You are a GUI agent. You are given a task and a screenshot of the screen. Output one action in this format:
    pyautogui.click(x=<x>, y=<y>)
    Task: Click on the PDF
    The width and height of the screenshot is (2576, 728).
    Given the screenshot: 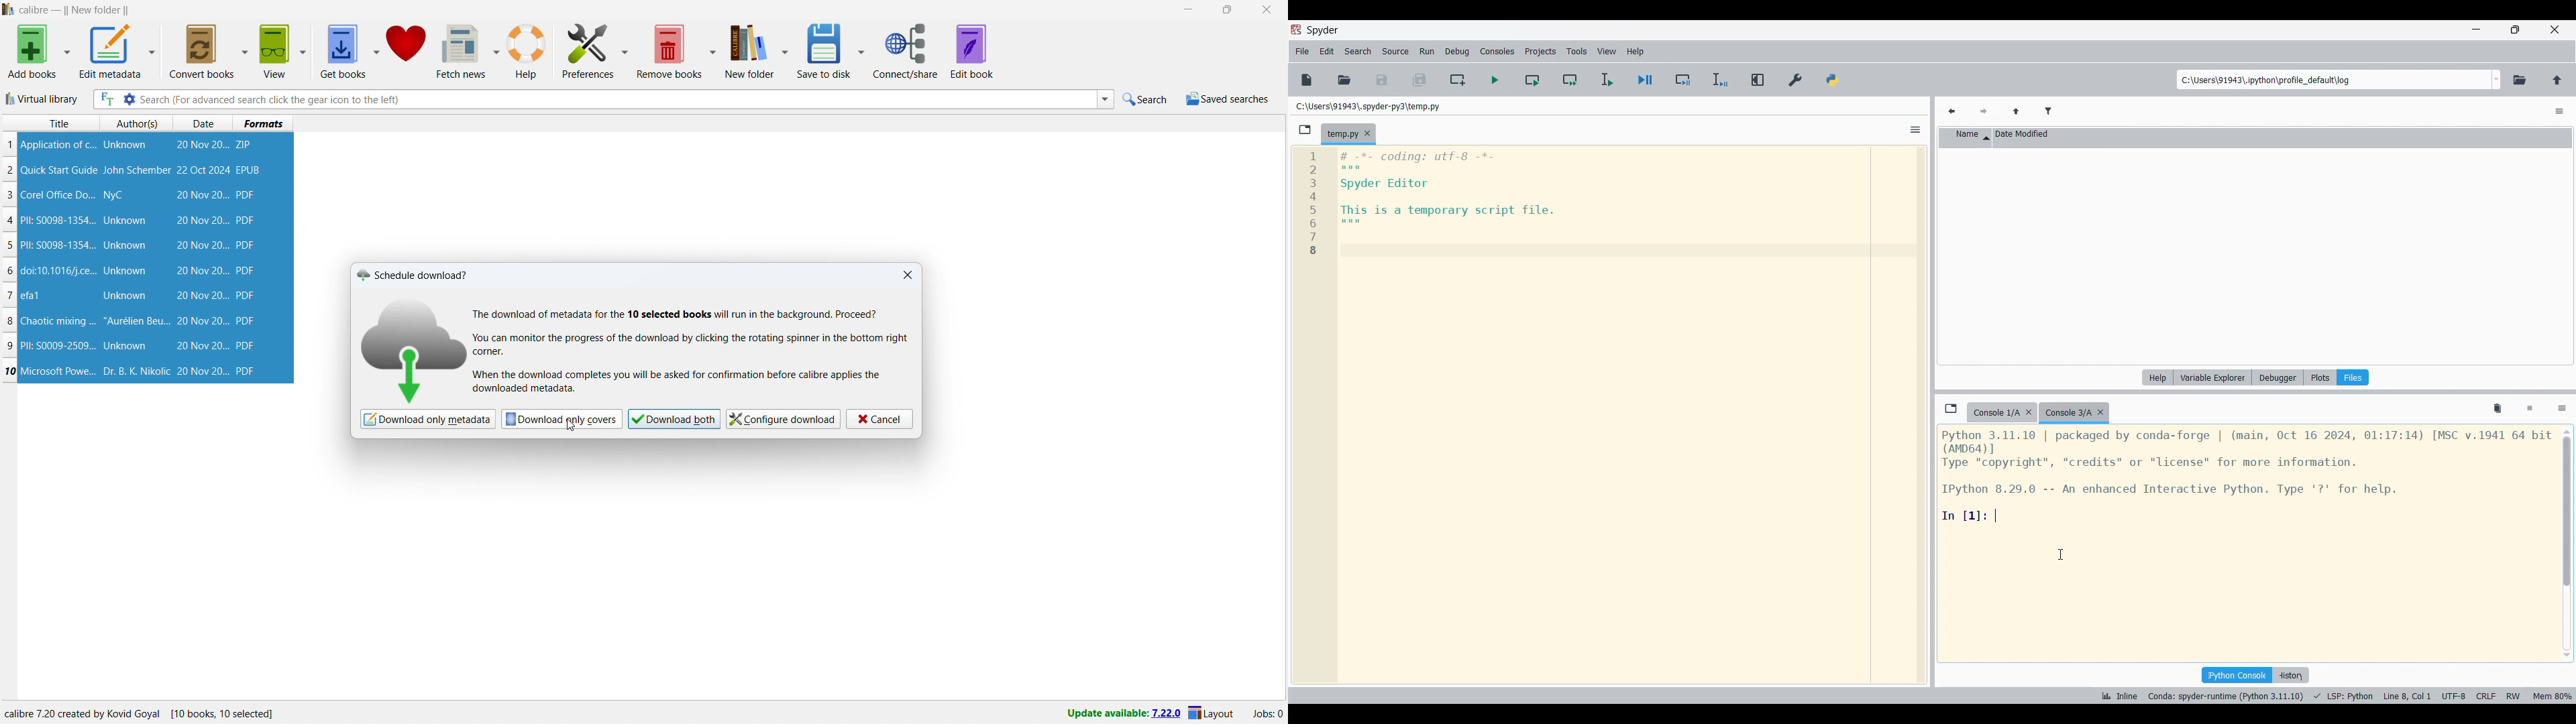 What is the action you would take?
    pyautogui.click(x=248, y=346)
    